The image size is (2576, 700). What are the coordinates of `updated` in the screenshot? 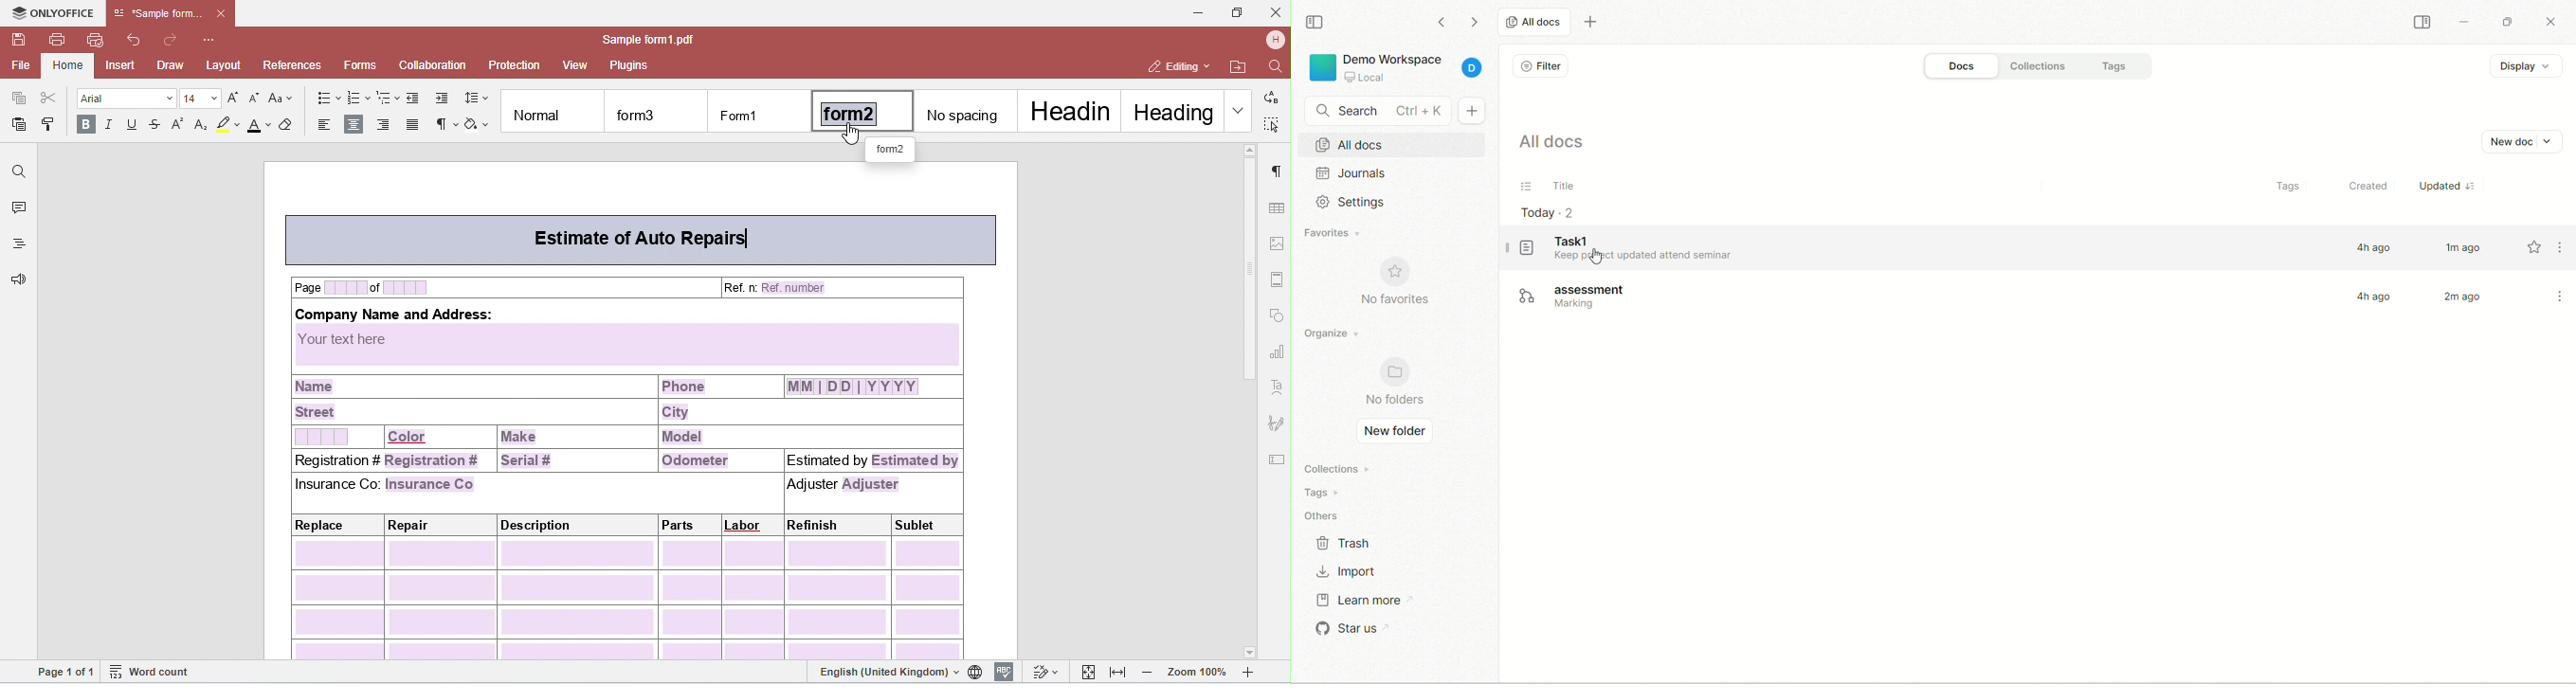 It's located at (2447, 188).